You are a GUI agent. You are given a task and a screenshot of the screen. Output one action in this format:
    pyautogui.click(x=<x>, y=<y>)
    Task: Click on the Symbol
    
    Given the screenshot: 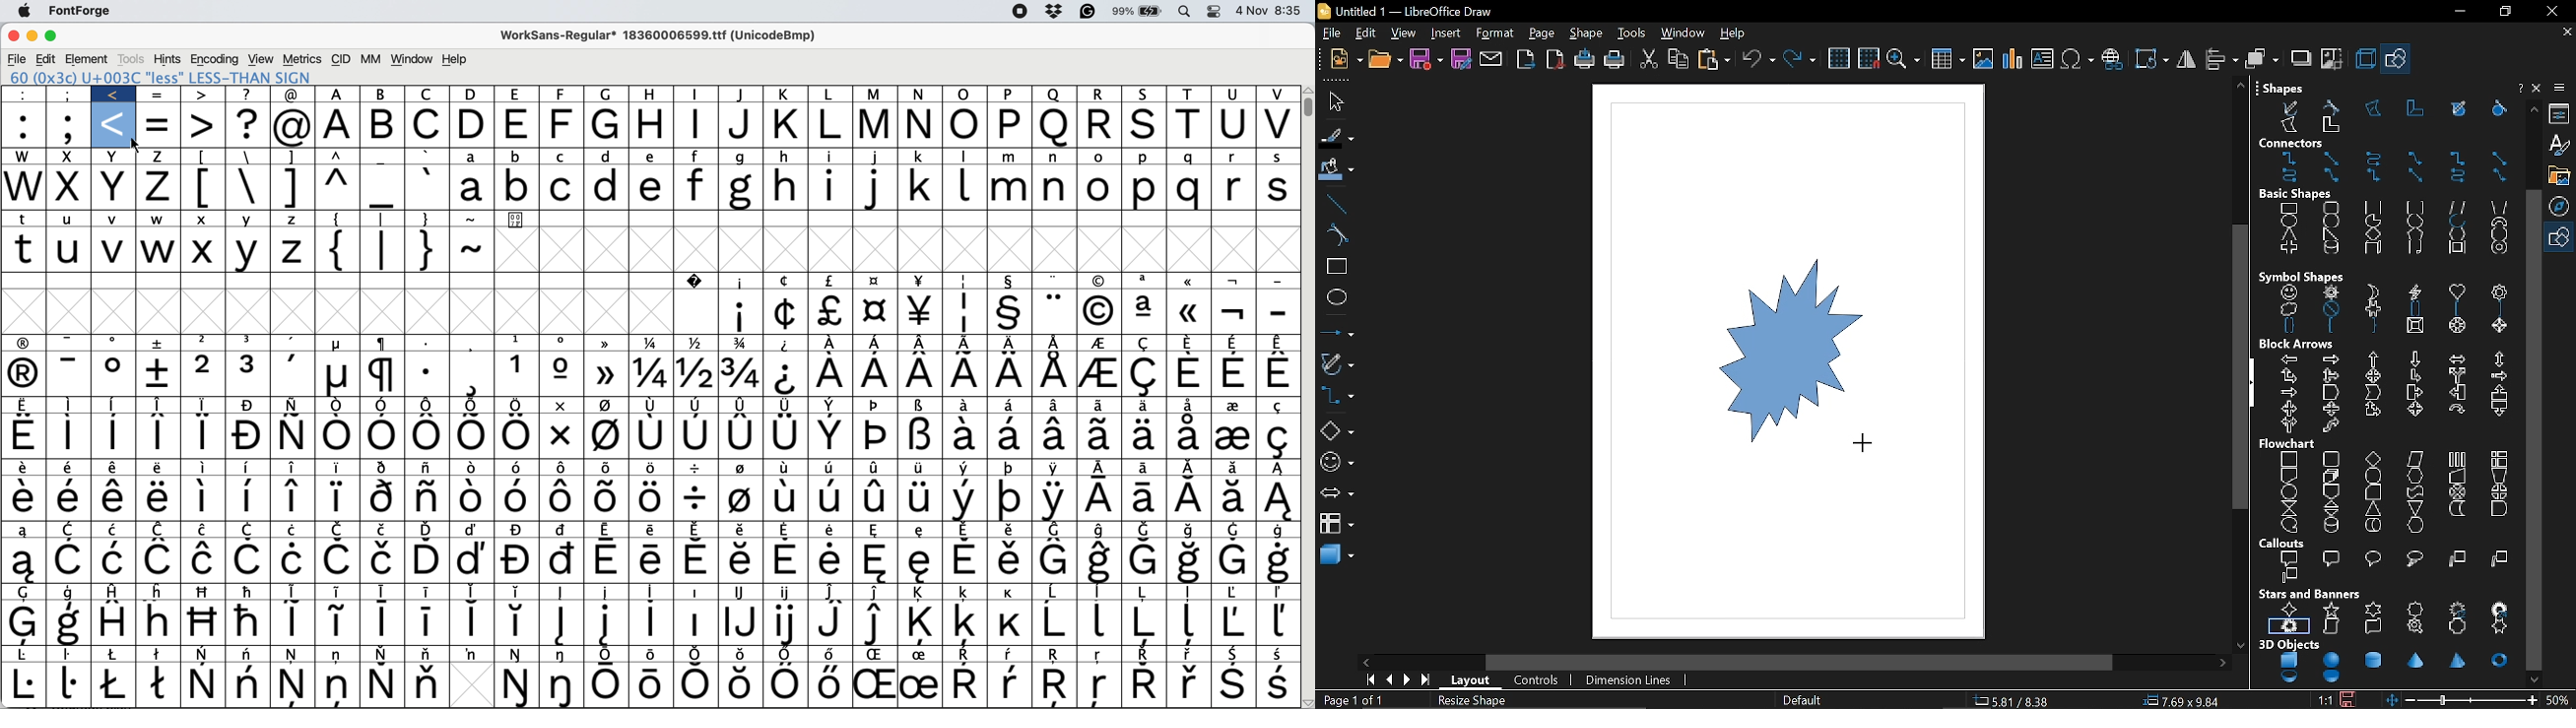 What is the action you would take?
    pyautogui.click(x=874, y=685)
    